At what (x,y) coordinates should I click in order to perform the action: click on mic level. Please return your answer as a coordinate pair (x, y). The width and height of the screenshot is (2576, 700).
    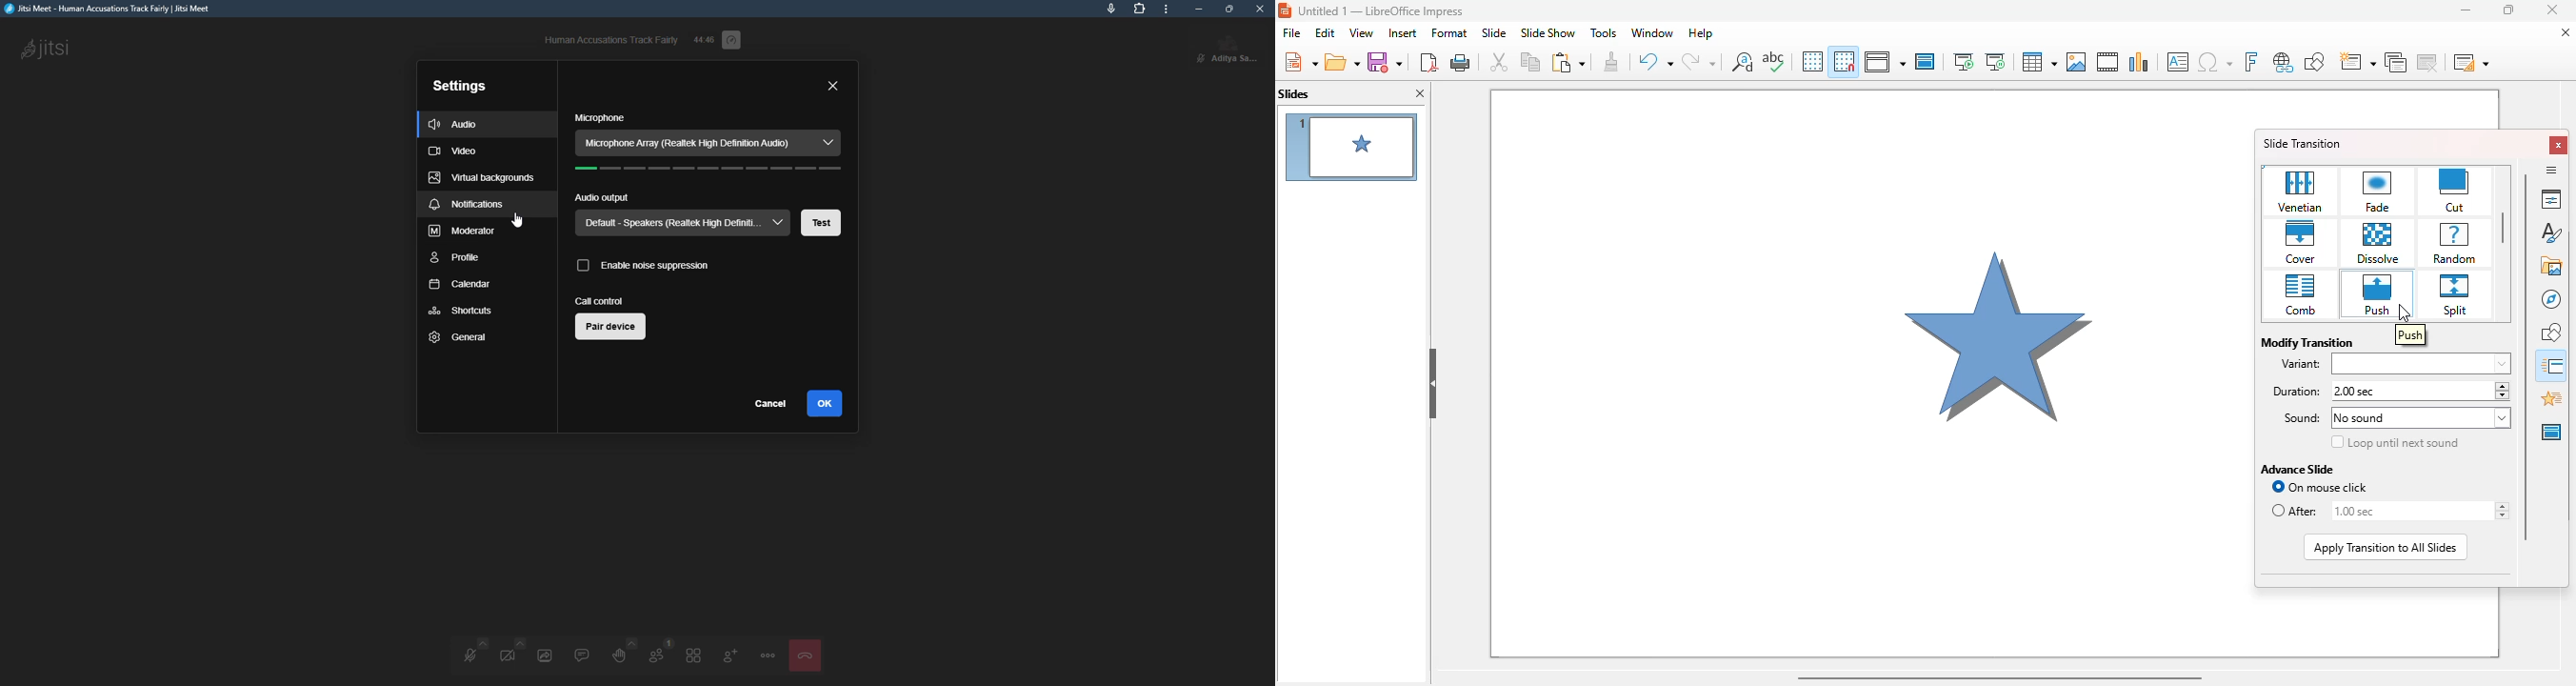
    Looking at the image, I should click on (708, 171).